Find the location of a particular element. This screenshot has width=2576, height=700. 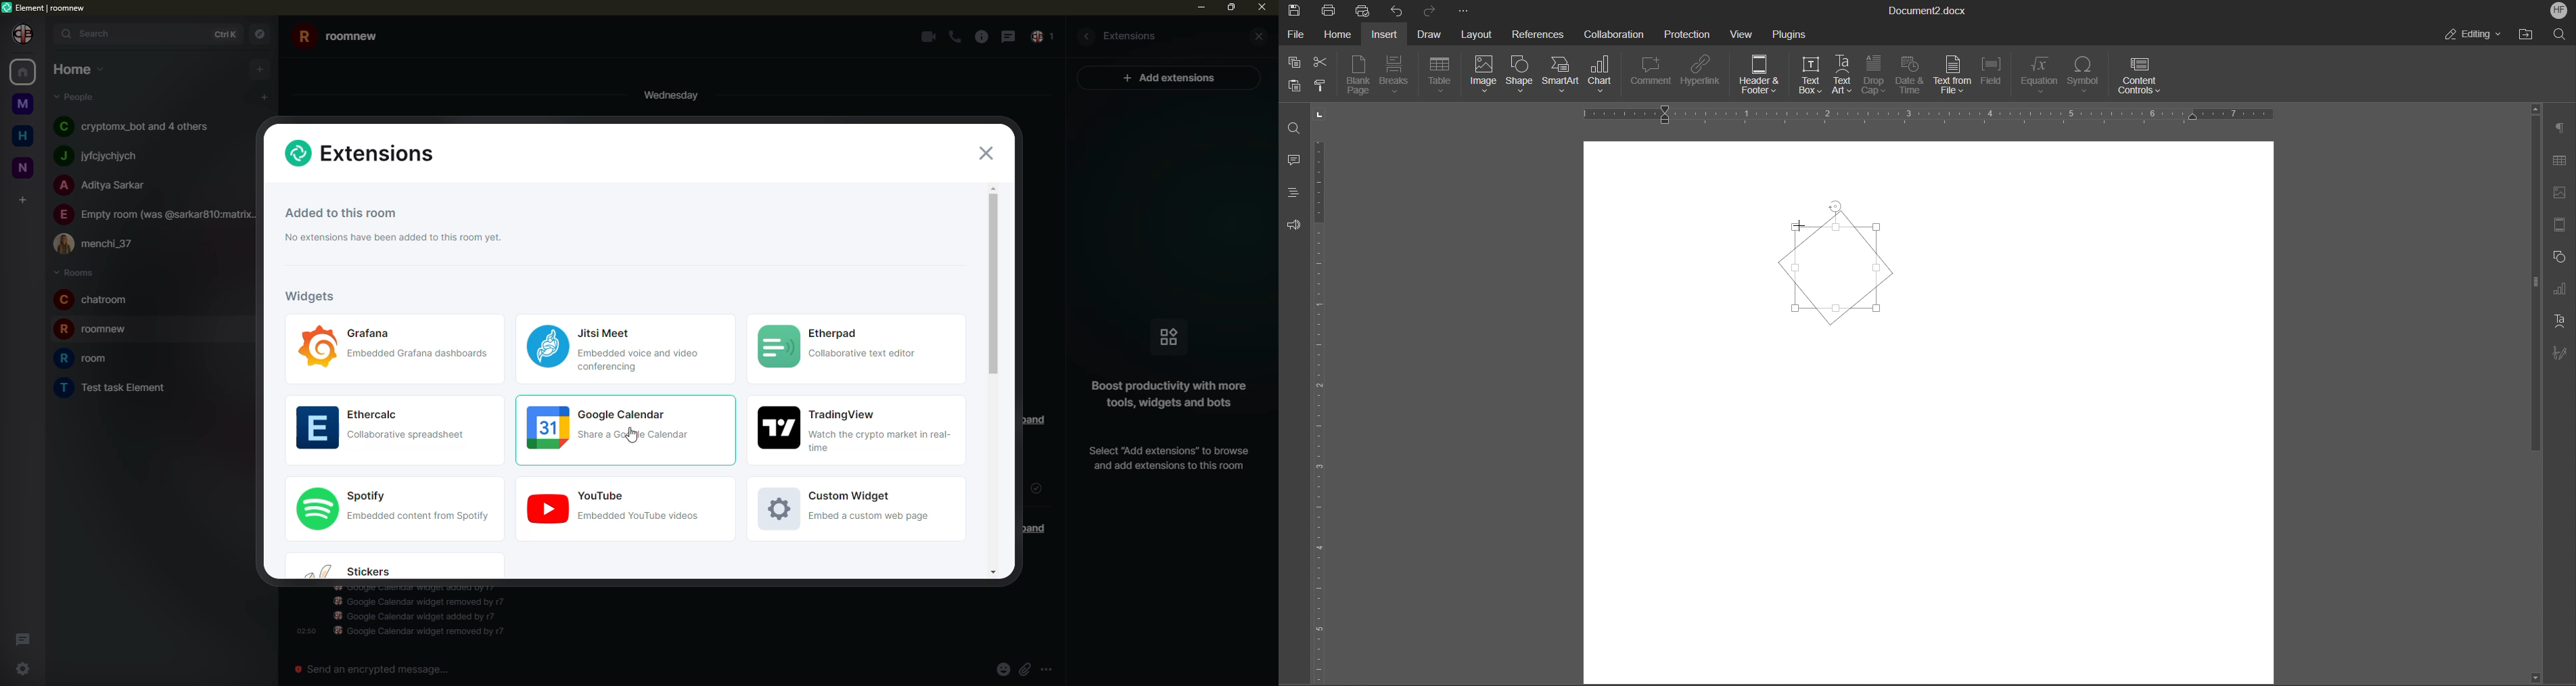

Open File Location is located at coordinates (2528, 34).